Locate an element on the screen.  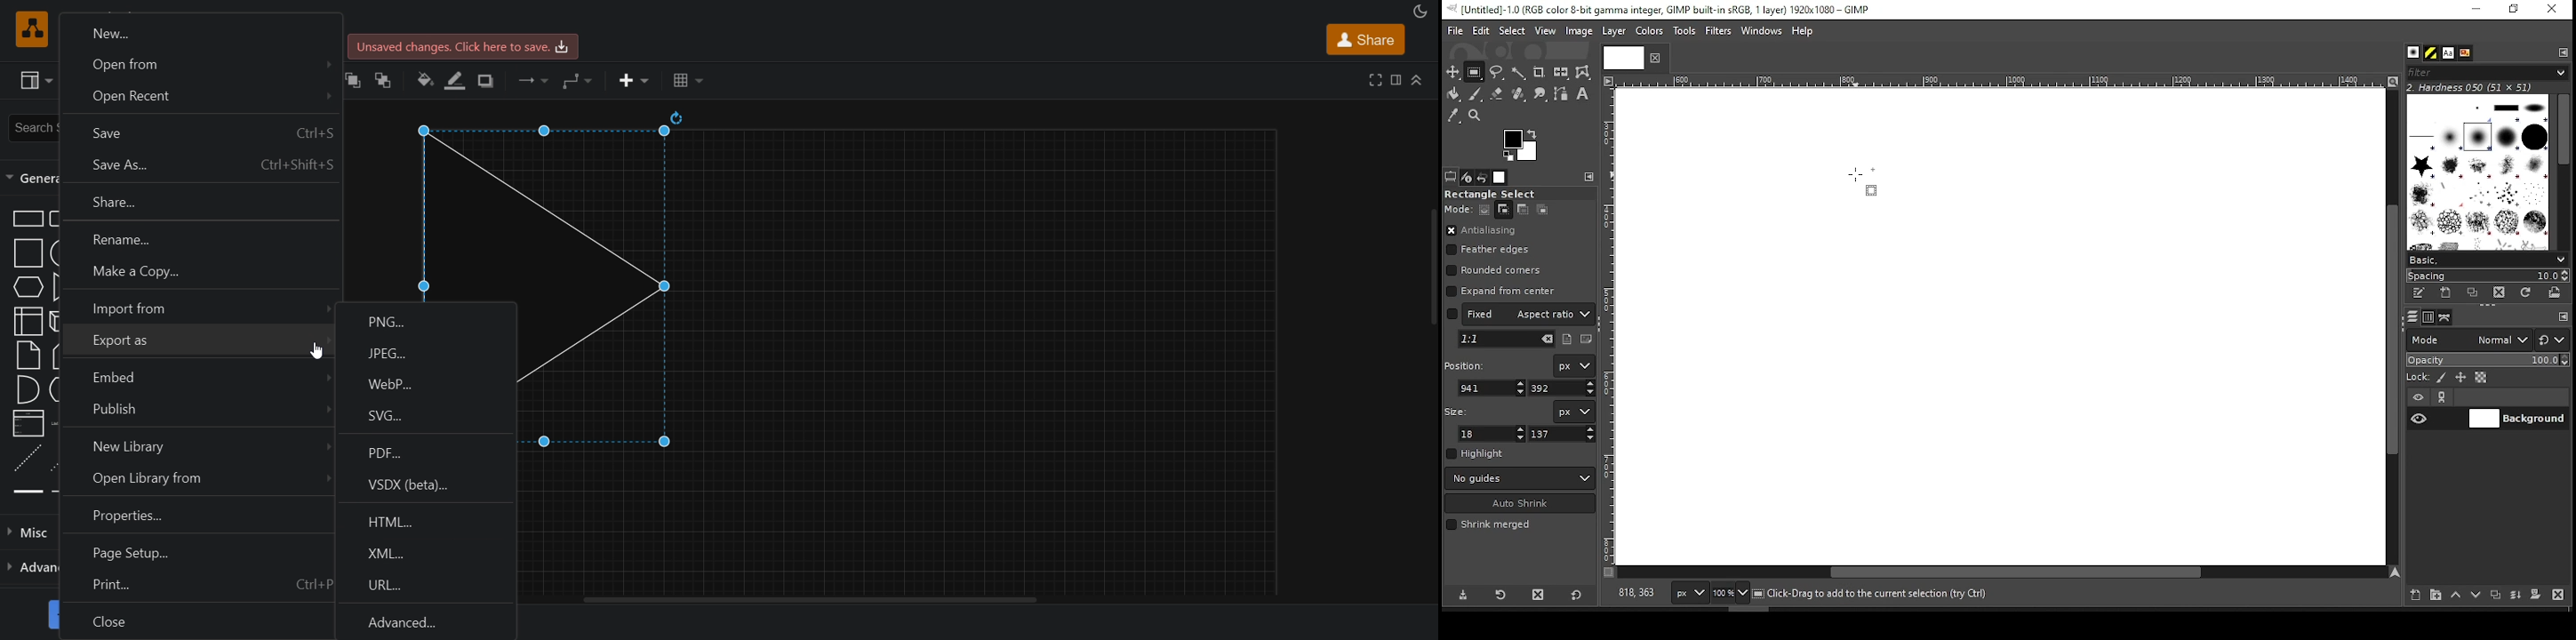
delete tool preset is located at coordinates (1543, 594).